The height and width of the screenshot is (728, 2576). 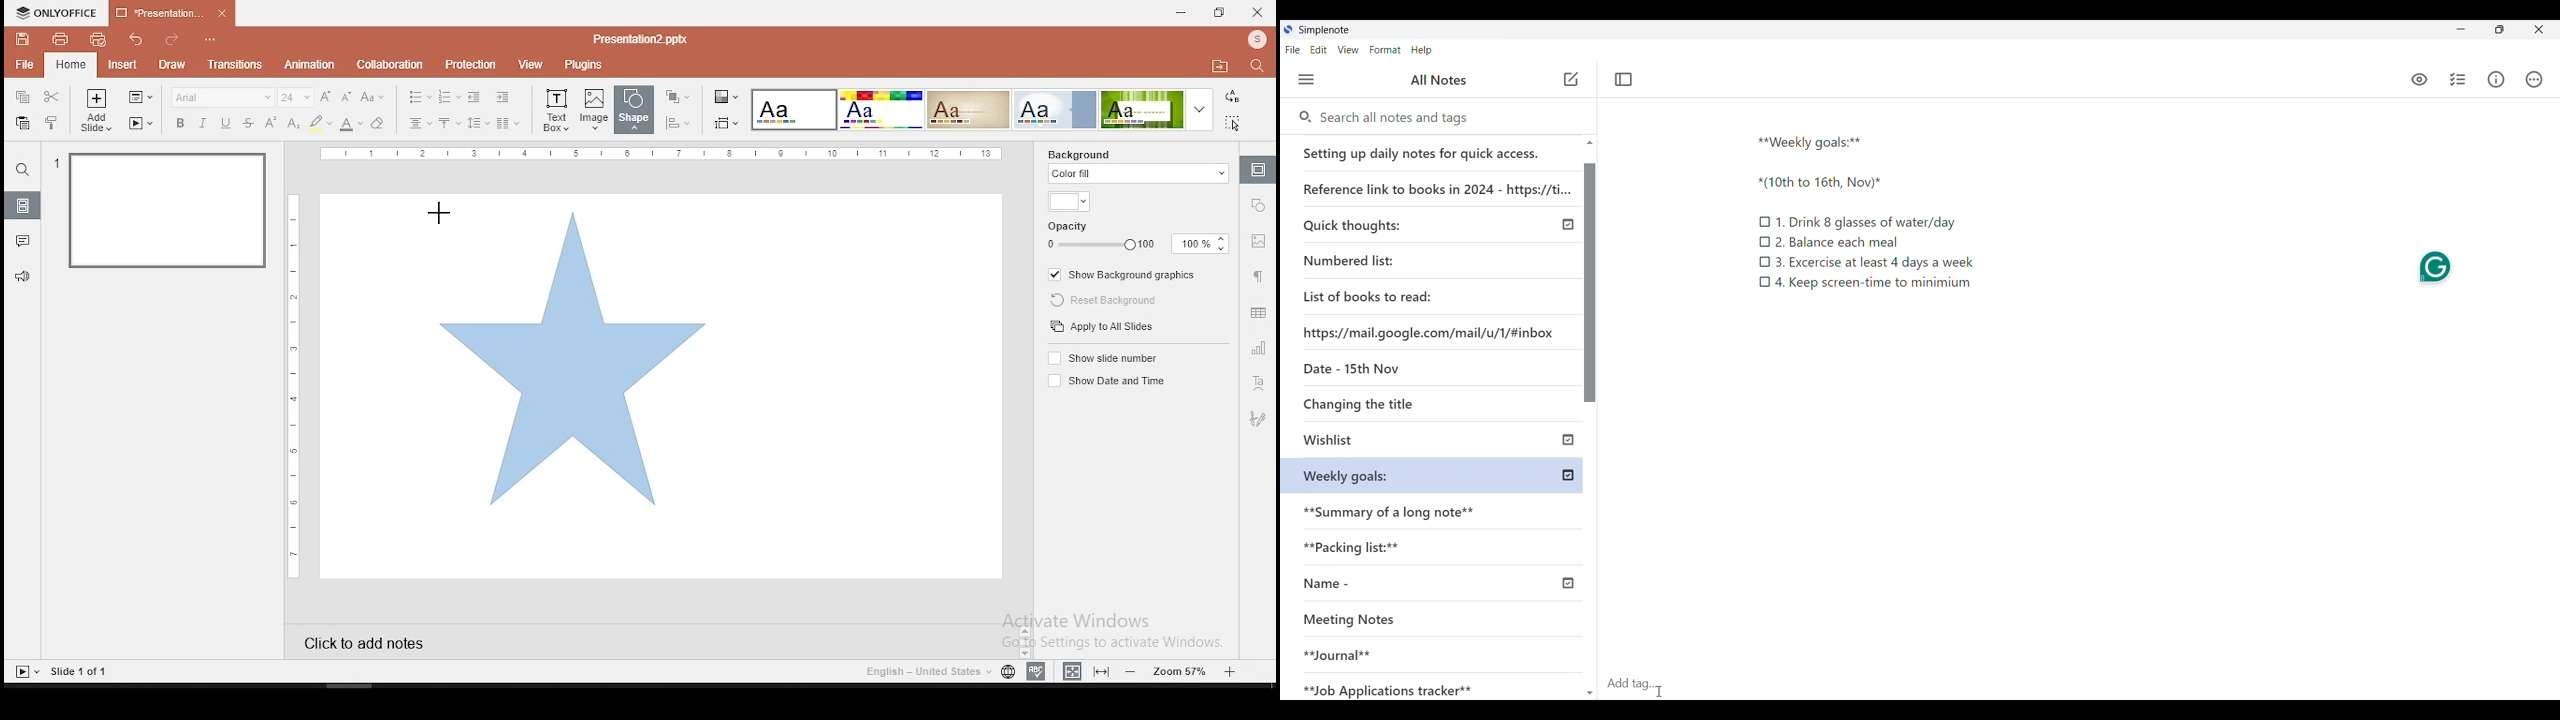 I want to click on Job Application tracker, so click(x=1395, y=687).